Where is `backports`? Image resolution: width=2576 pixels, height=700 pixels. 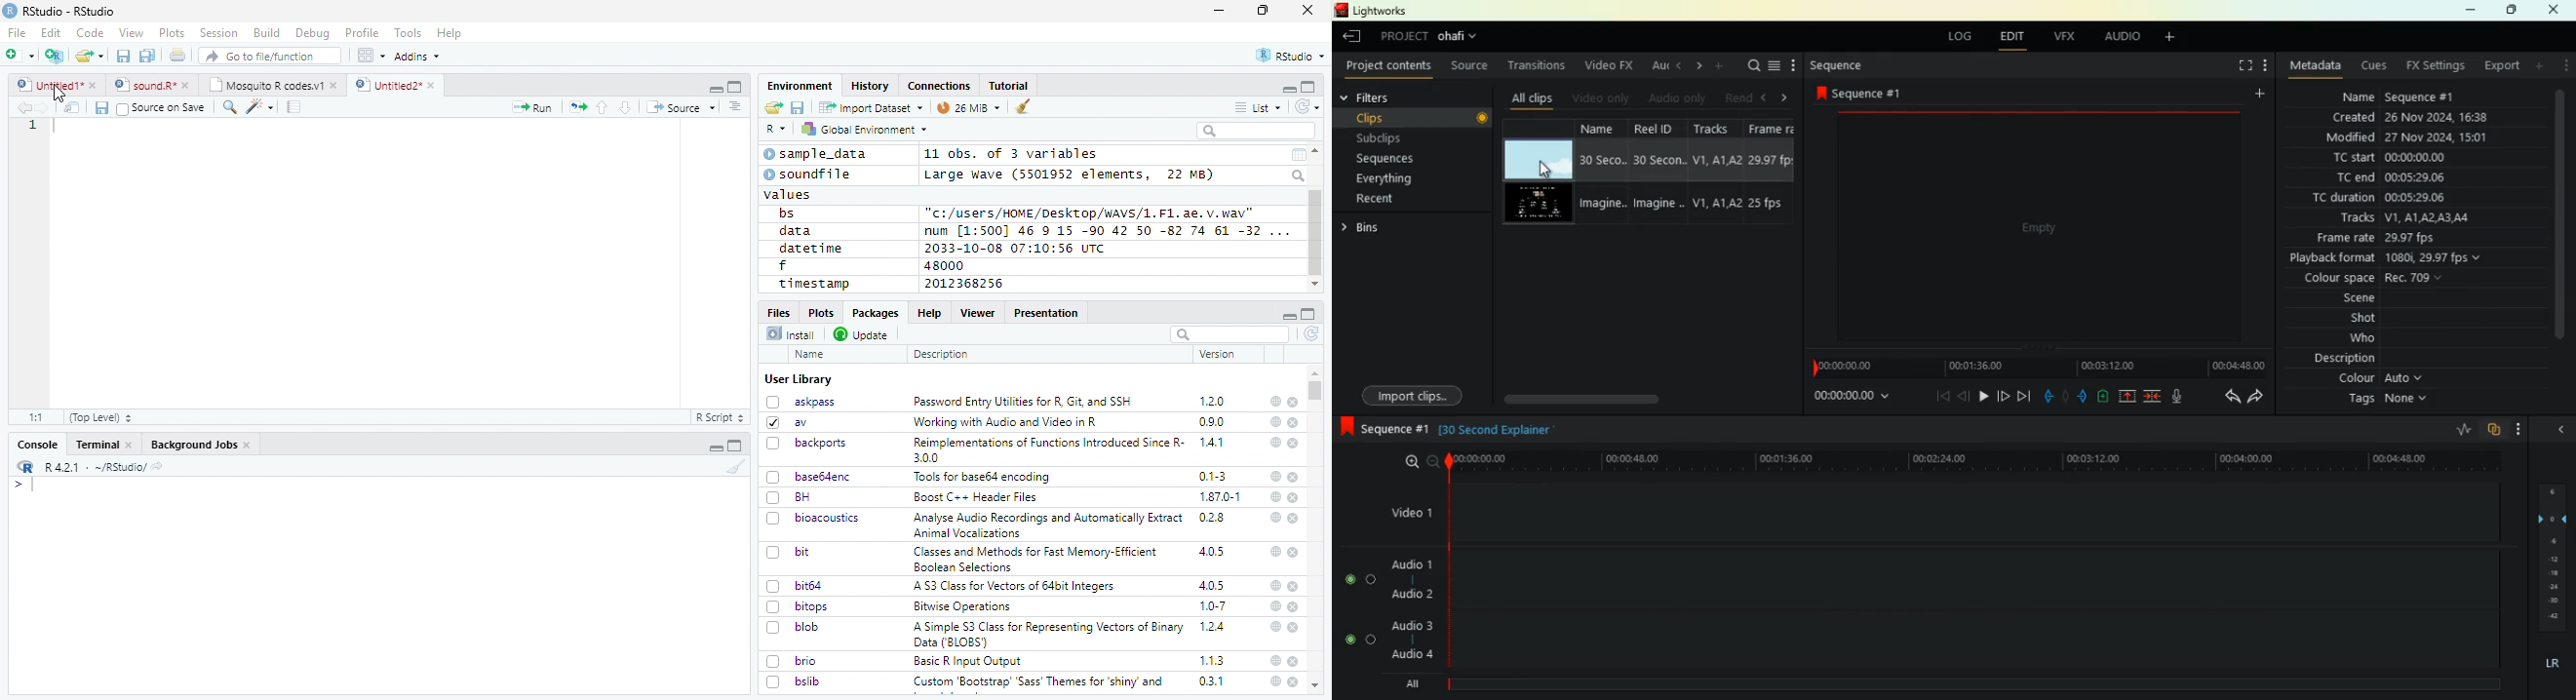
backports is located at coordinates (809, 444).